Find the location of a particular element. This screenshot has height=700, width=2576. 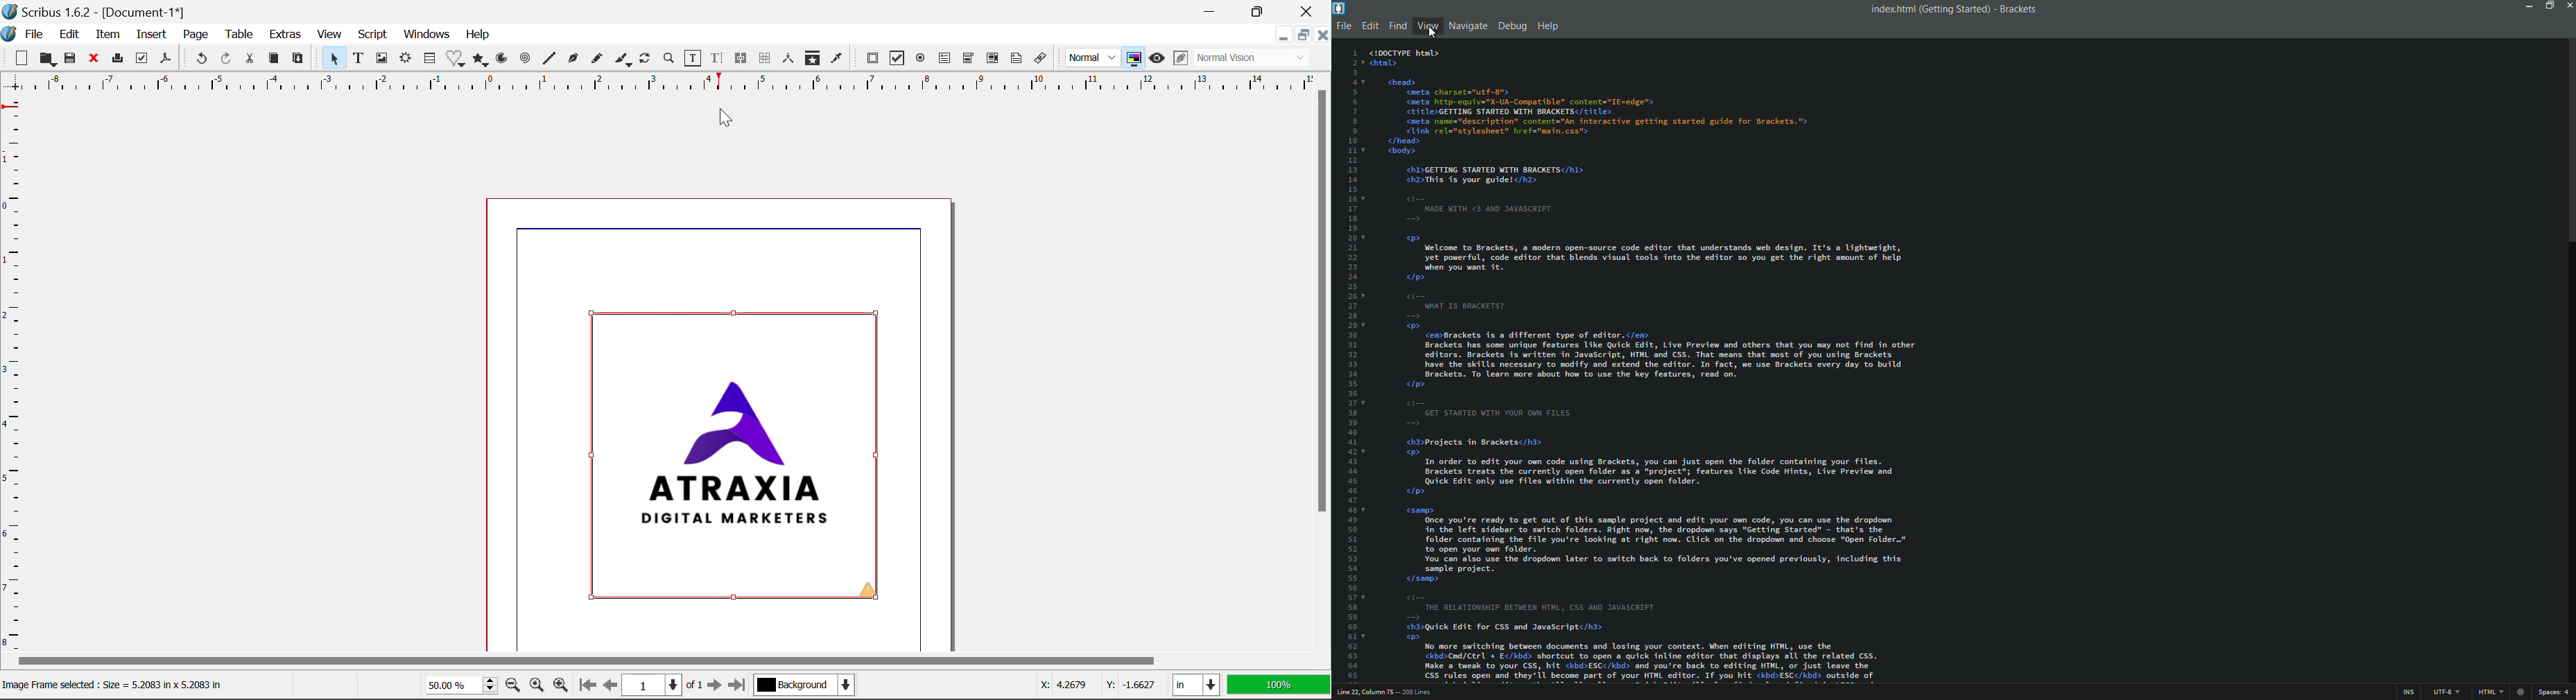

view is located at coordinates (1427, 25).